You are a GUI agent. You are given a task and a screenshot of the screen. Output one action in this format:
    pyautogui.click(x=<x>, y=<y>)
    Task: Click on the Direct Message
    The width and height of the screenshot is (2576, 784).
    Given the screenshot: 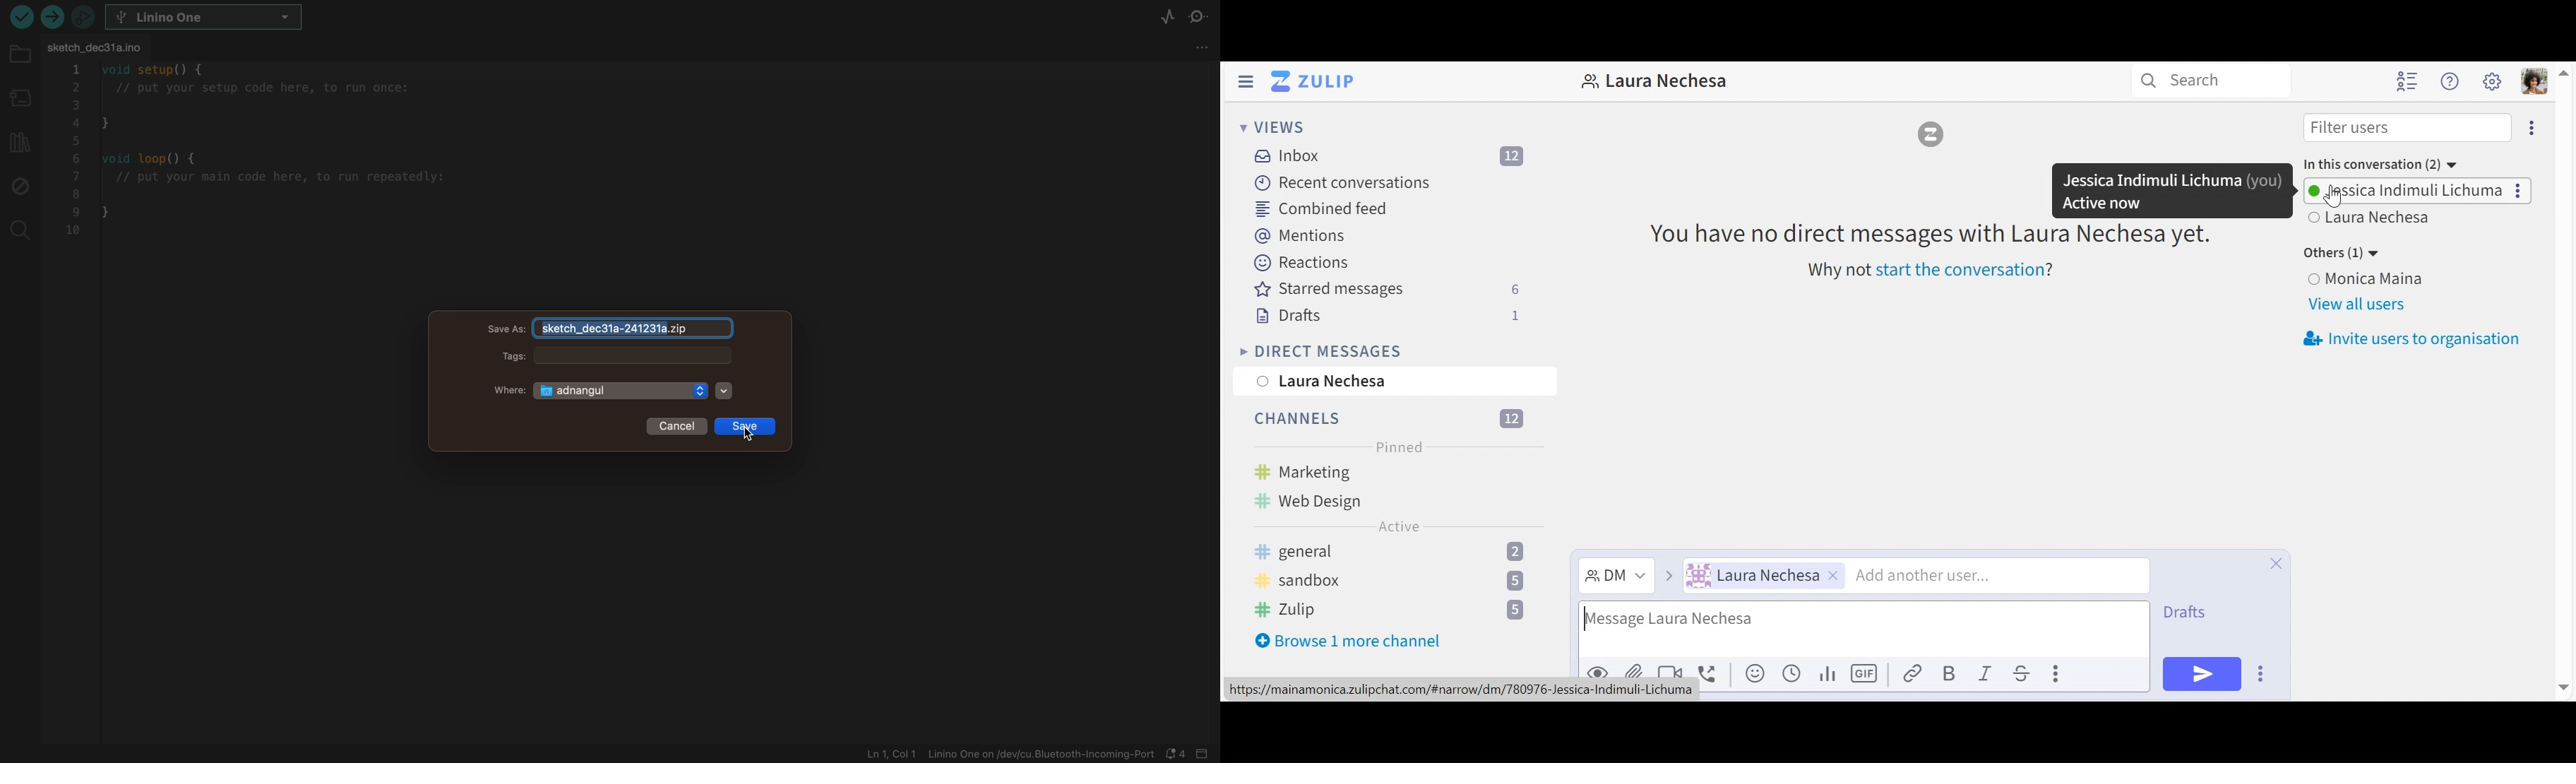 What is the action you would take?
    pyautogui.click(x=1616, y=576)
    